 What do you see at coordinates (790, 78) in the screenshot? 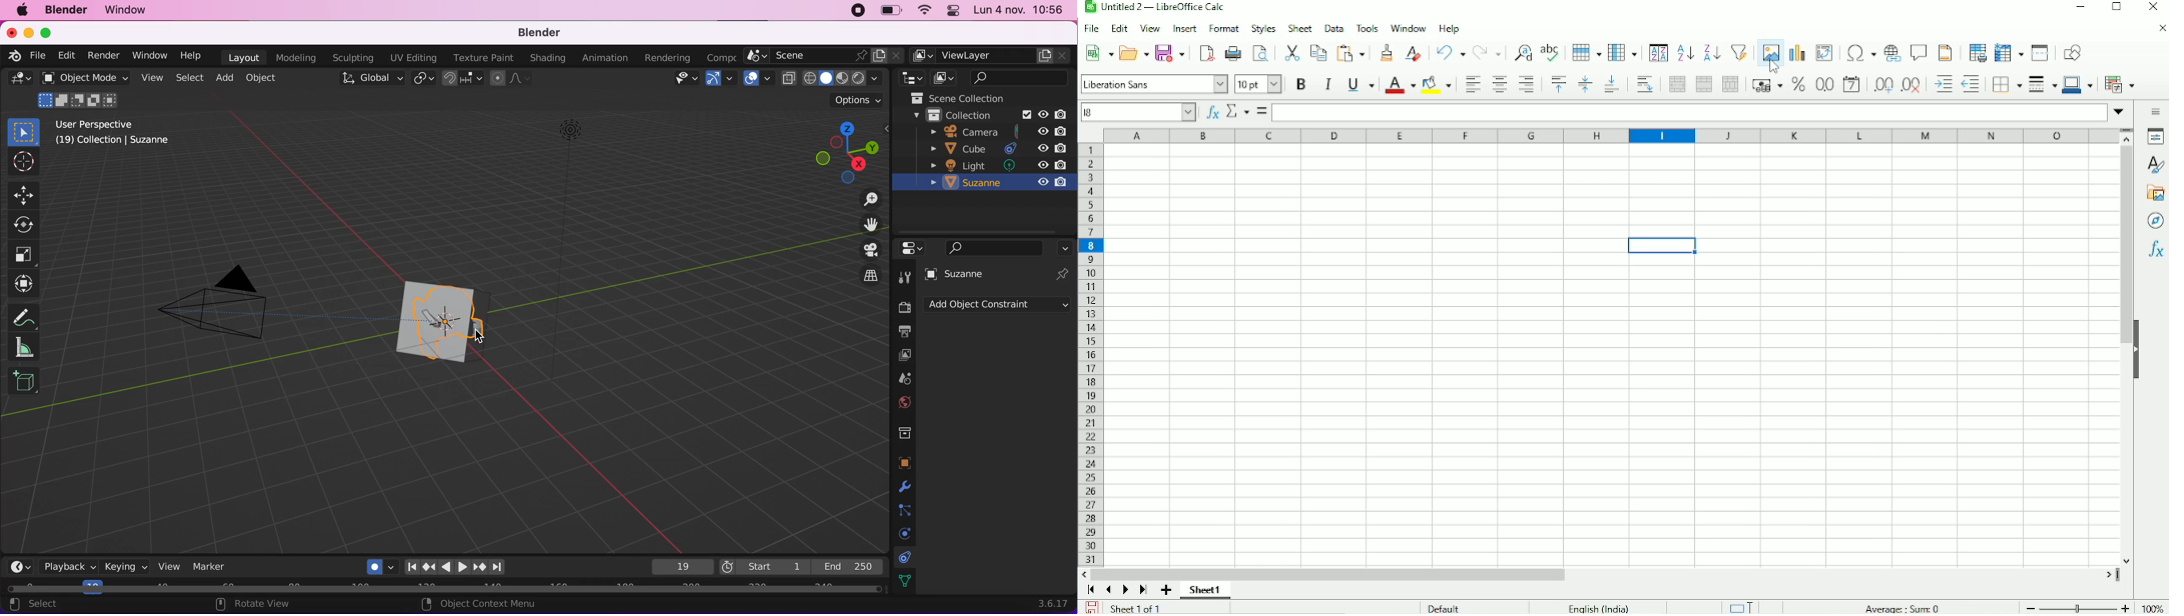
I see `toggle x ray` at bounding box center [790, 78].